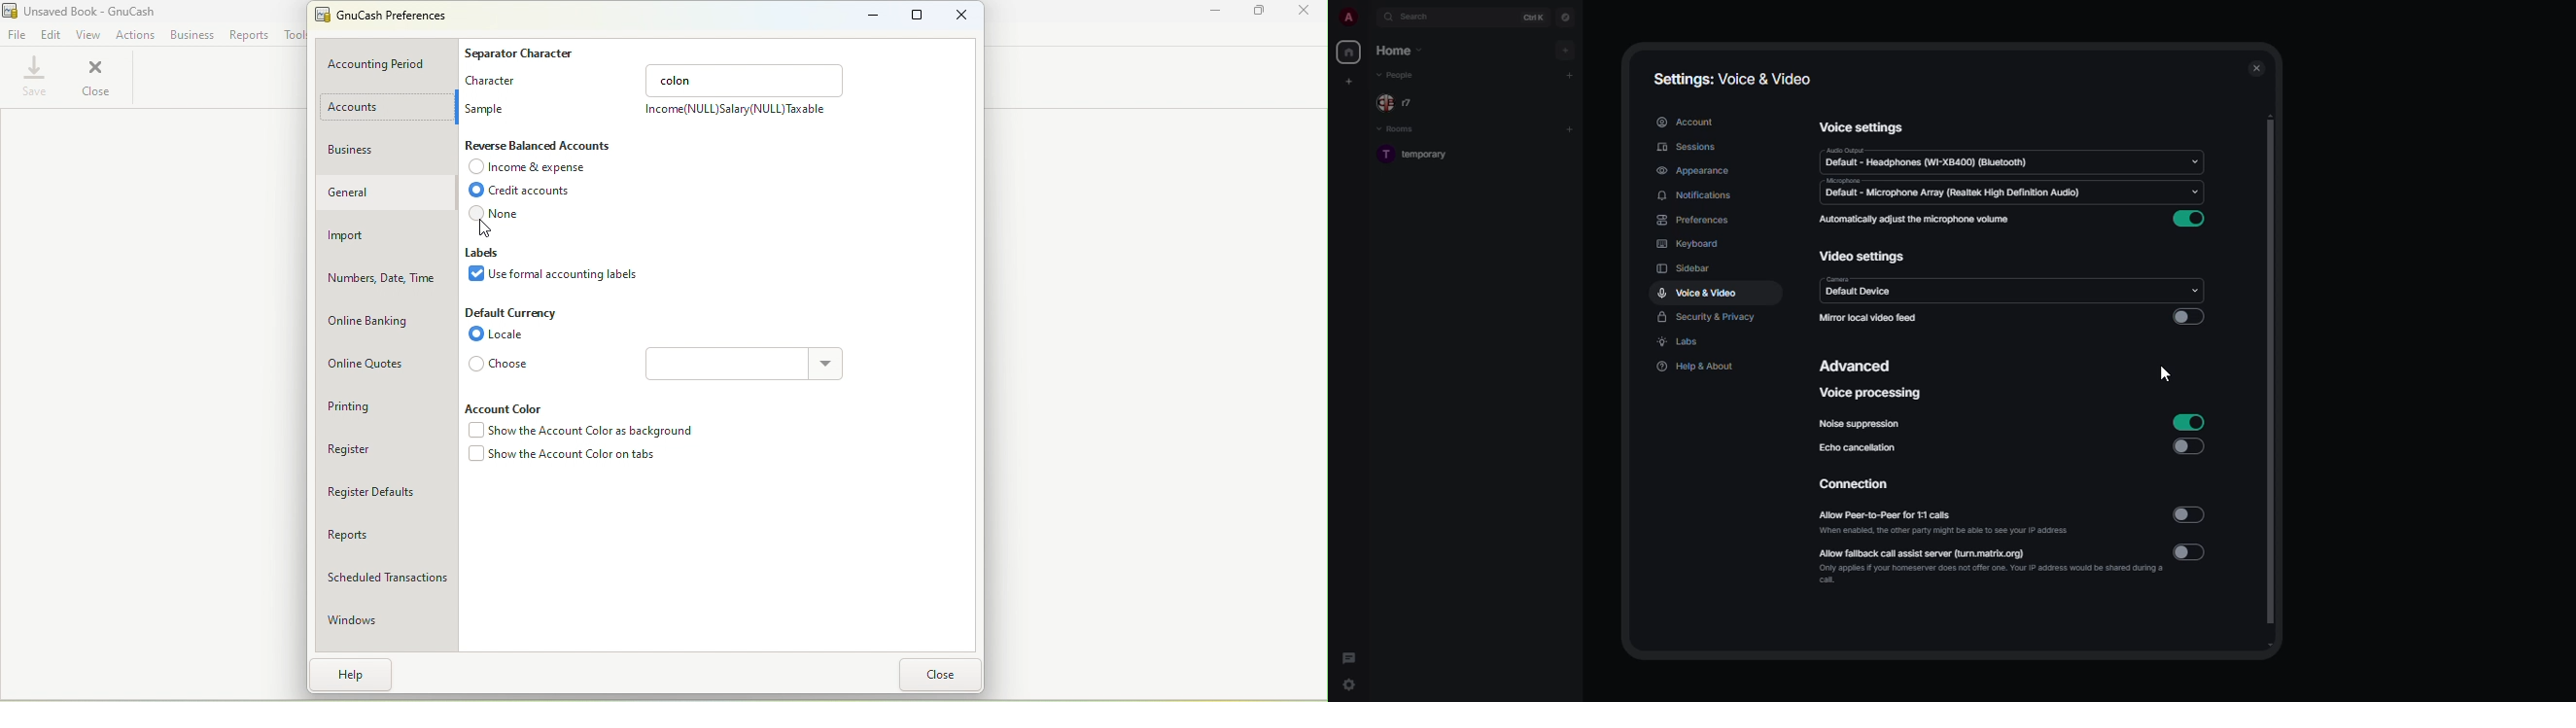 This screenshot has height=728, width=2576. I want to click on Credit accounts, so click(524, 190).